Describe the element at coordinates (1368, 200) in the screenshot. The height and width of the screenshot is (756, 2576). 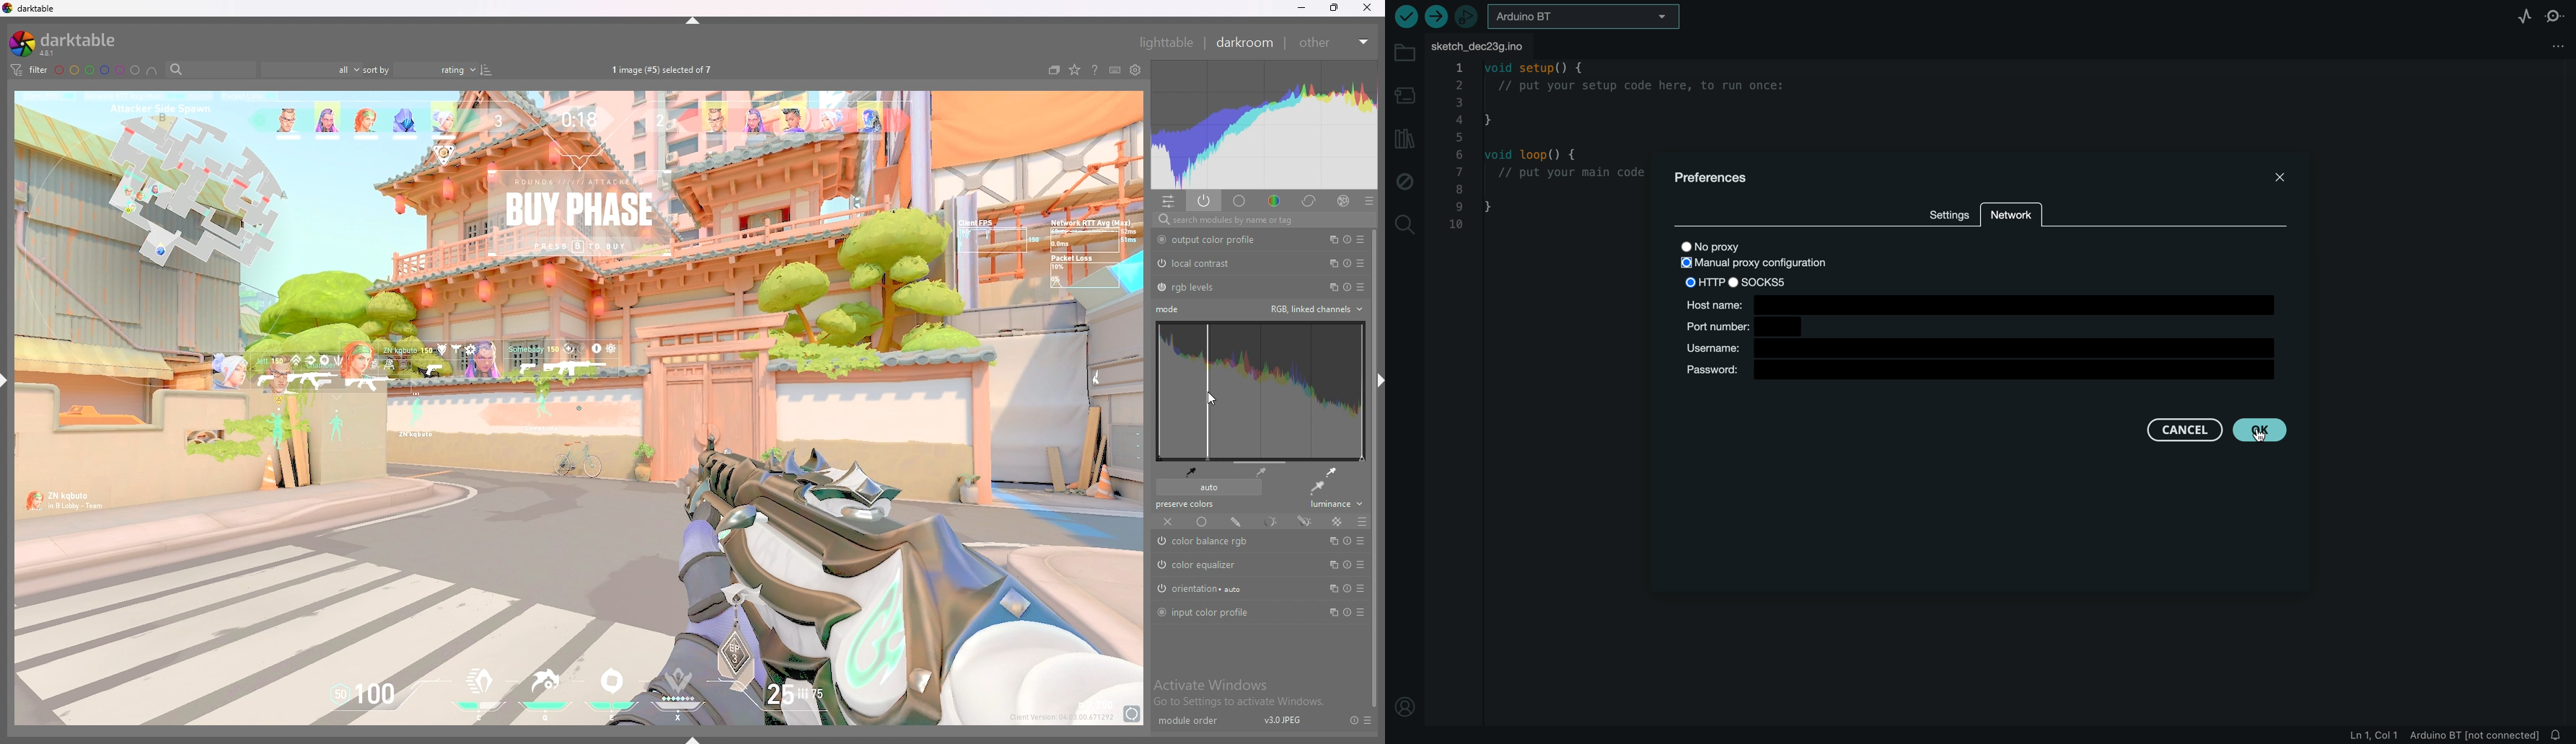
I see `presets` at that location.